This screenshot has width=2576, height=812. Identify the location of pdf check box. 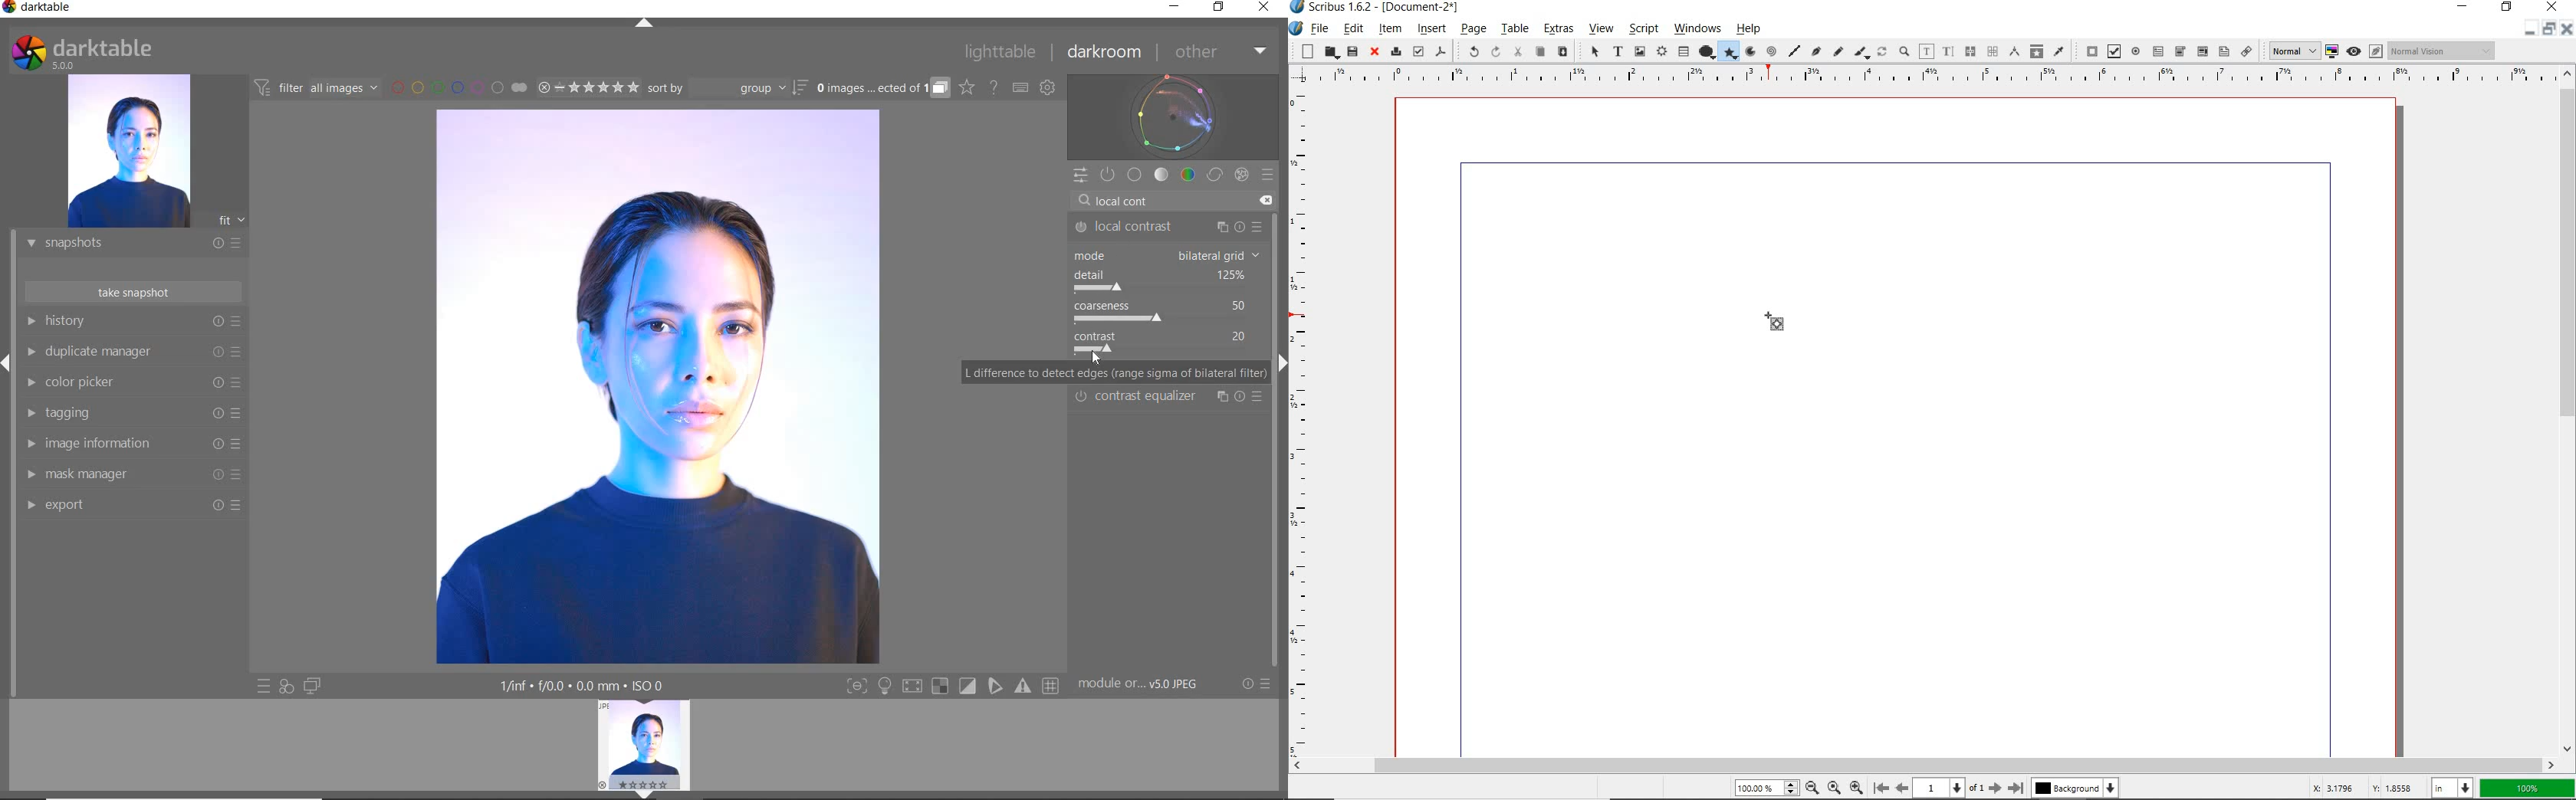
(2112, 52).